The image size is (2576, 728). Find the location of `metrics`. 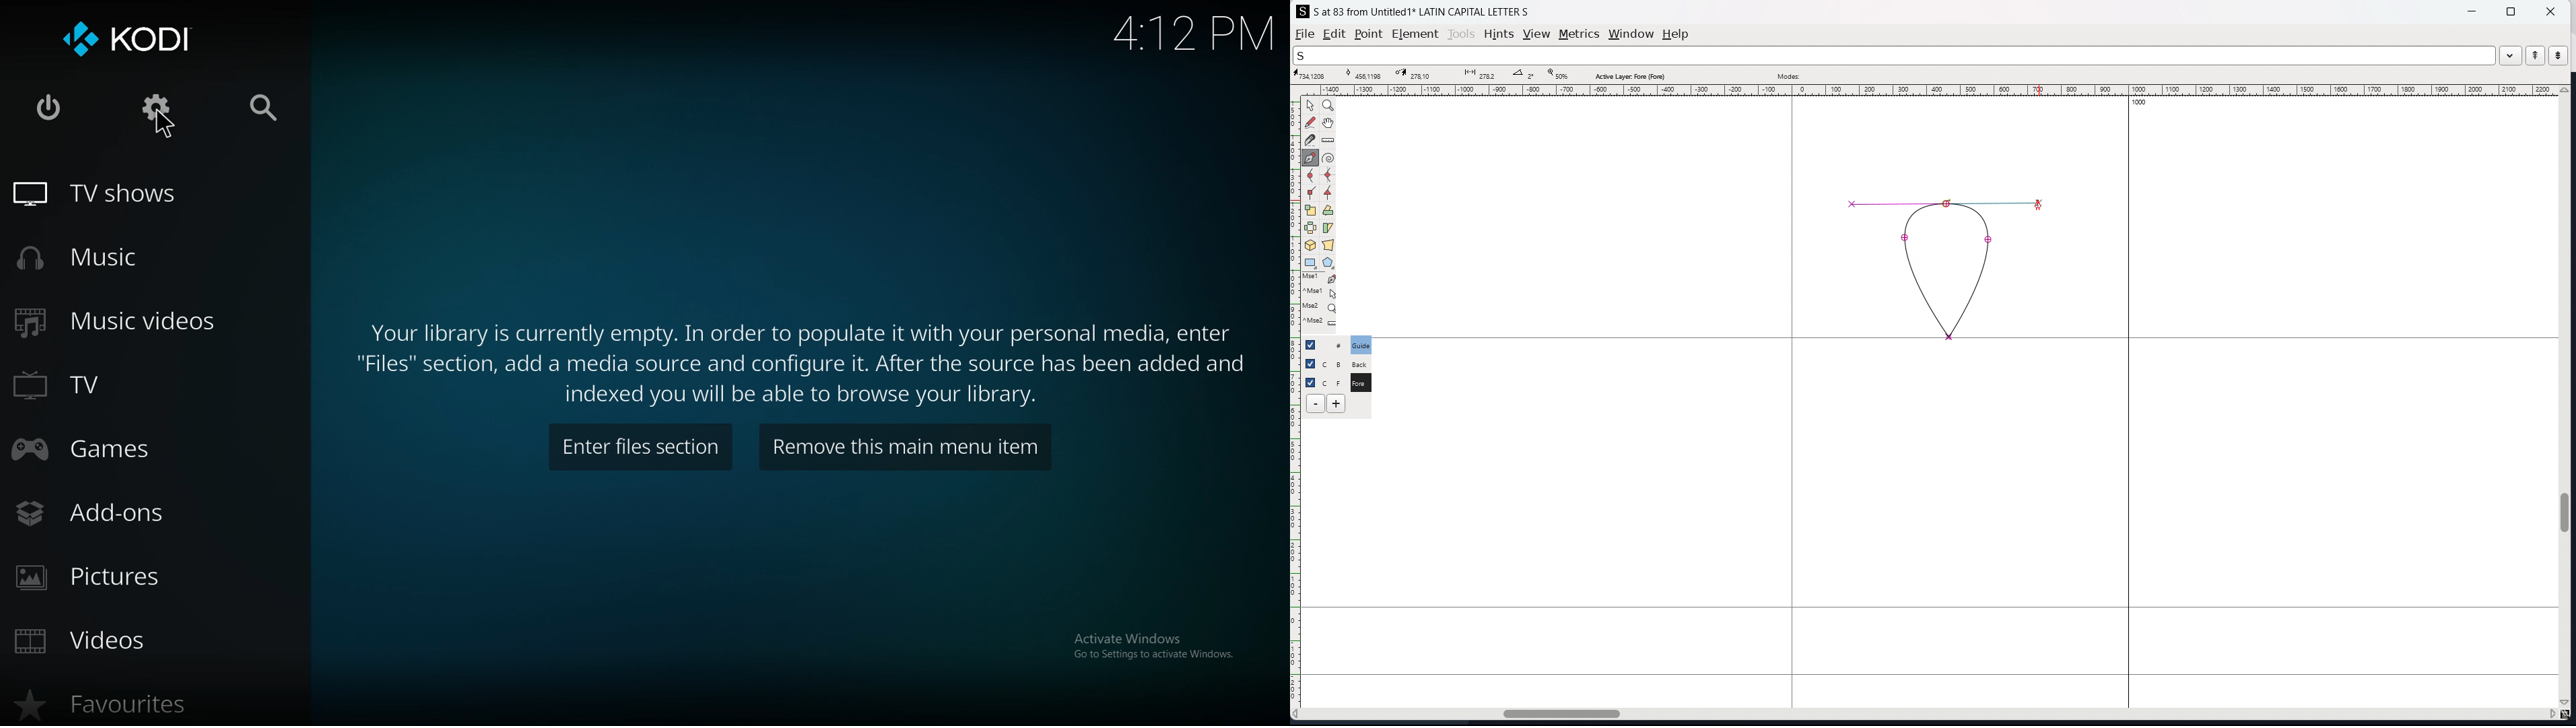

metrics is located at coordinates (1579, 34).